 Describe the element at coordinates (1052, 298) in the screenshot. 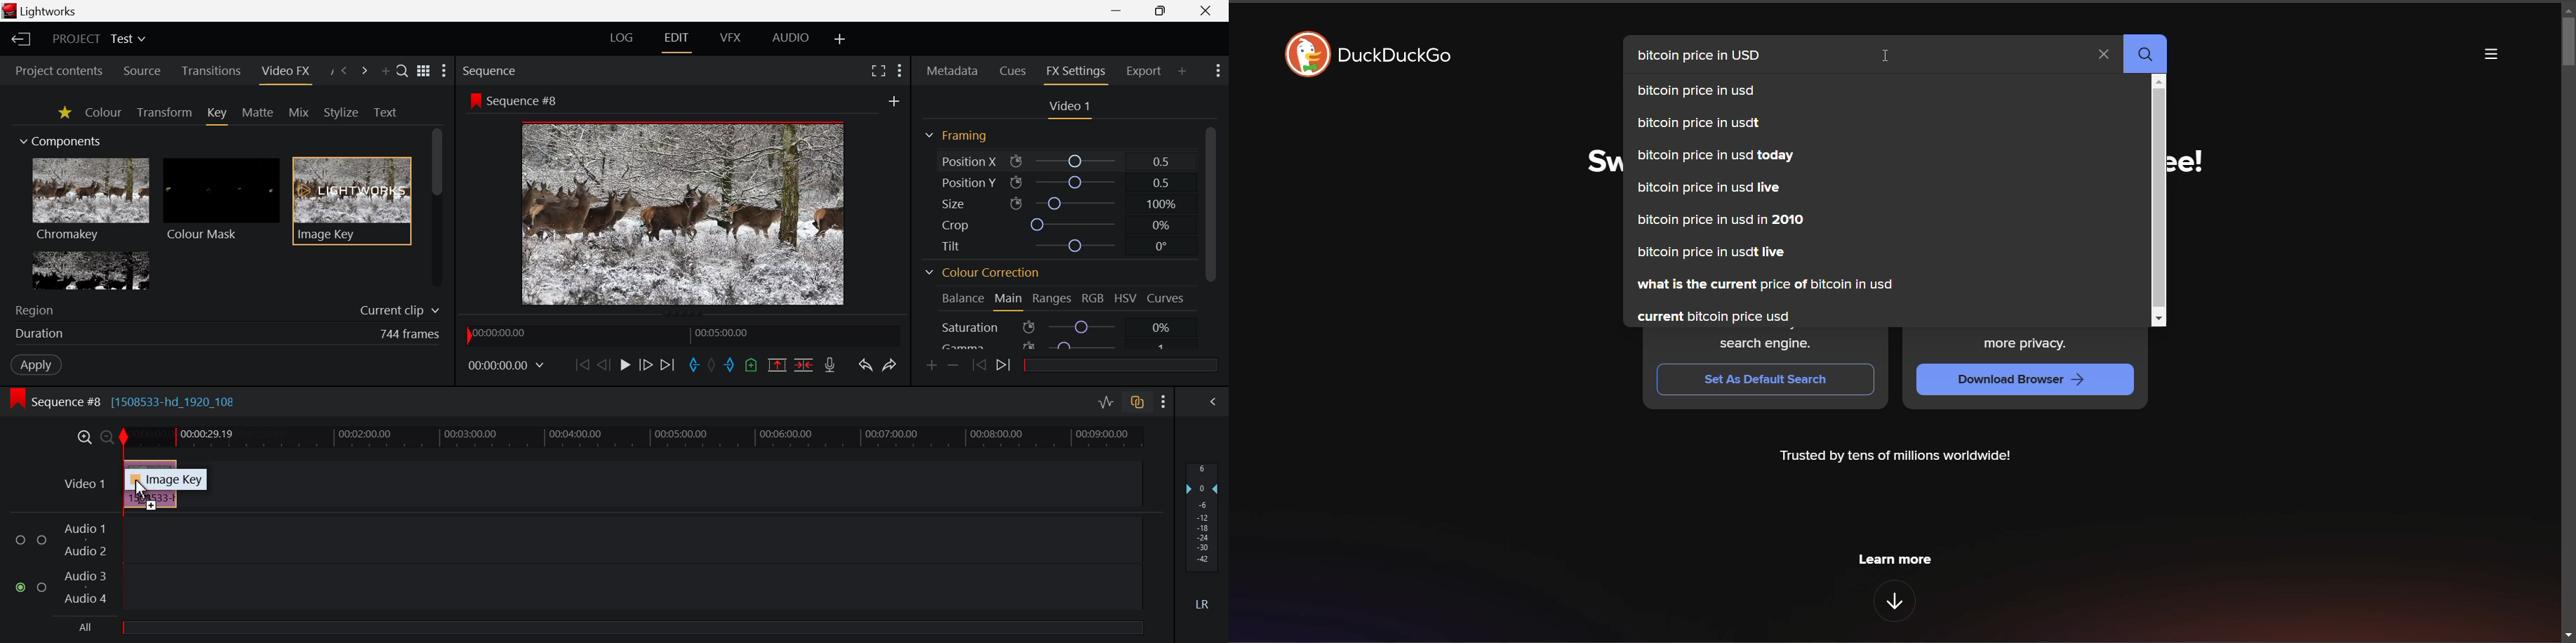

I see `Ranges` at that location.